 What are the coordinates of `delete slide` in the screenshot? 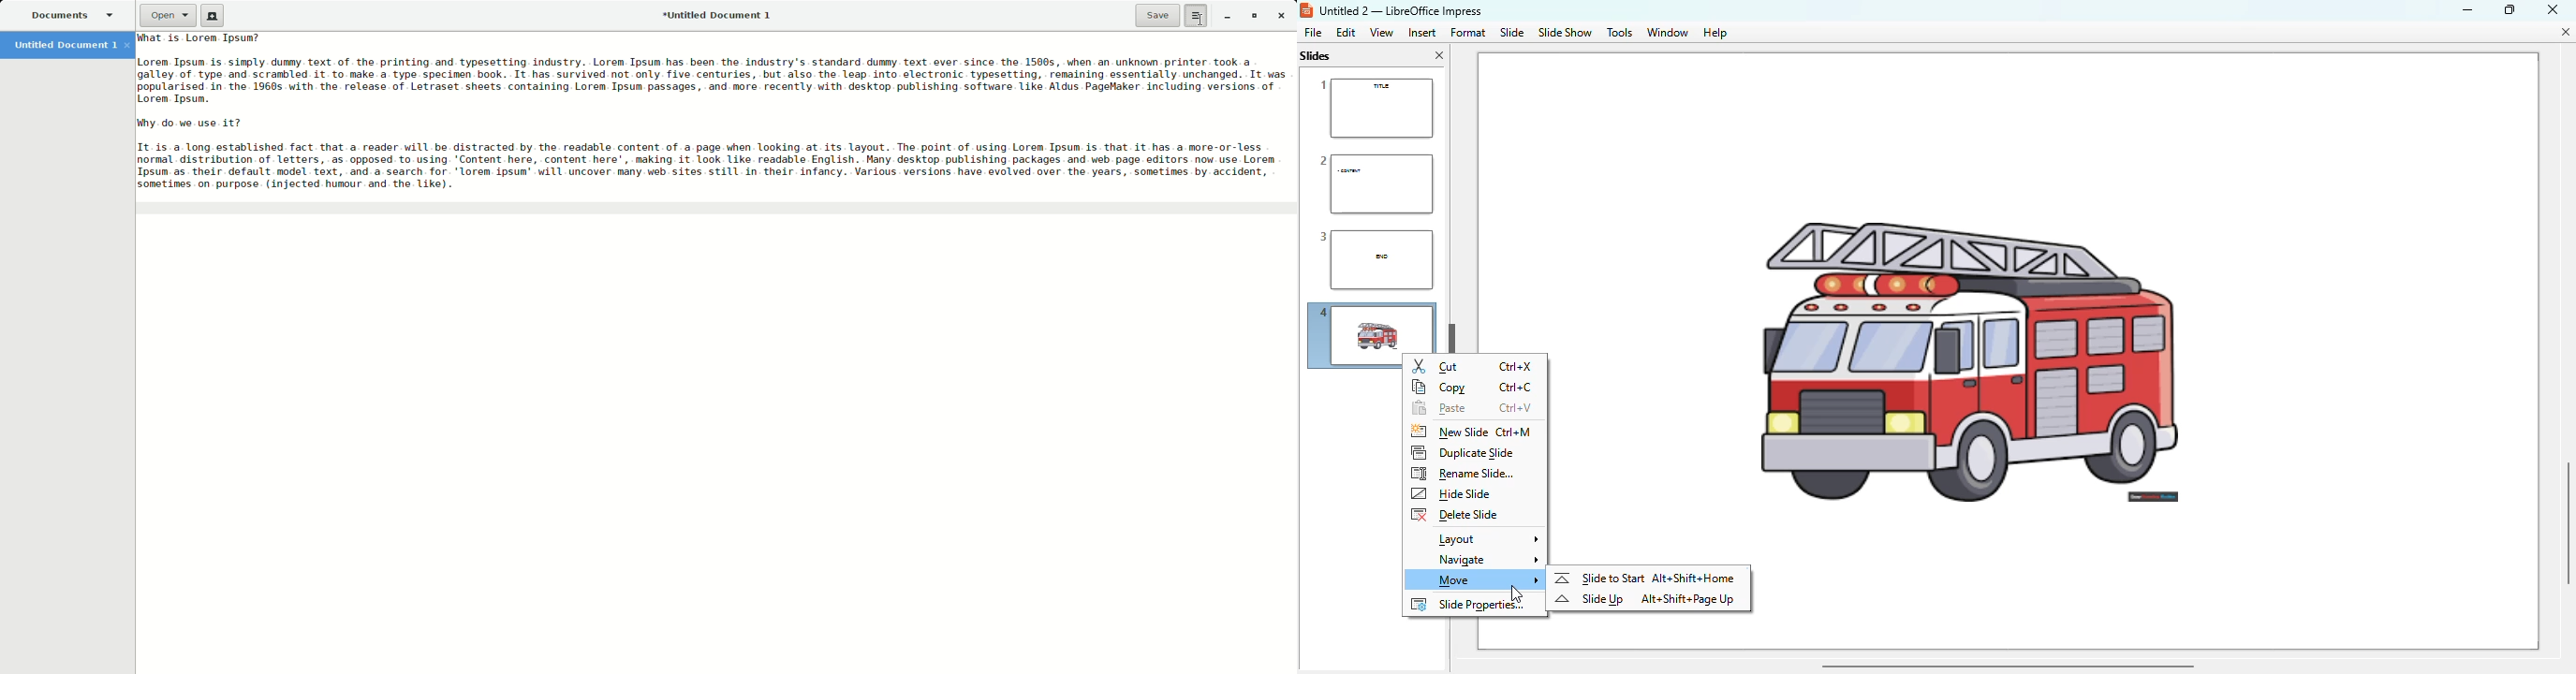 It's located at (1454, 515).